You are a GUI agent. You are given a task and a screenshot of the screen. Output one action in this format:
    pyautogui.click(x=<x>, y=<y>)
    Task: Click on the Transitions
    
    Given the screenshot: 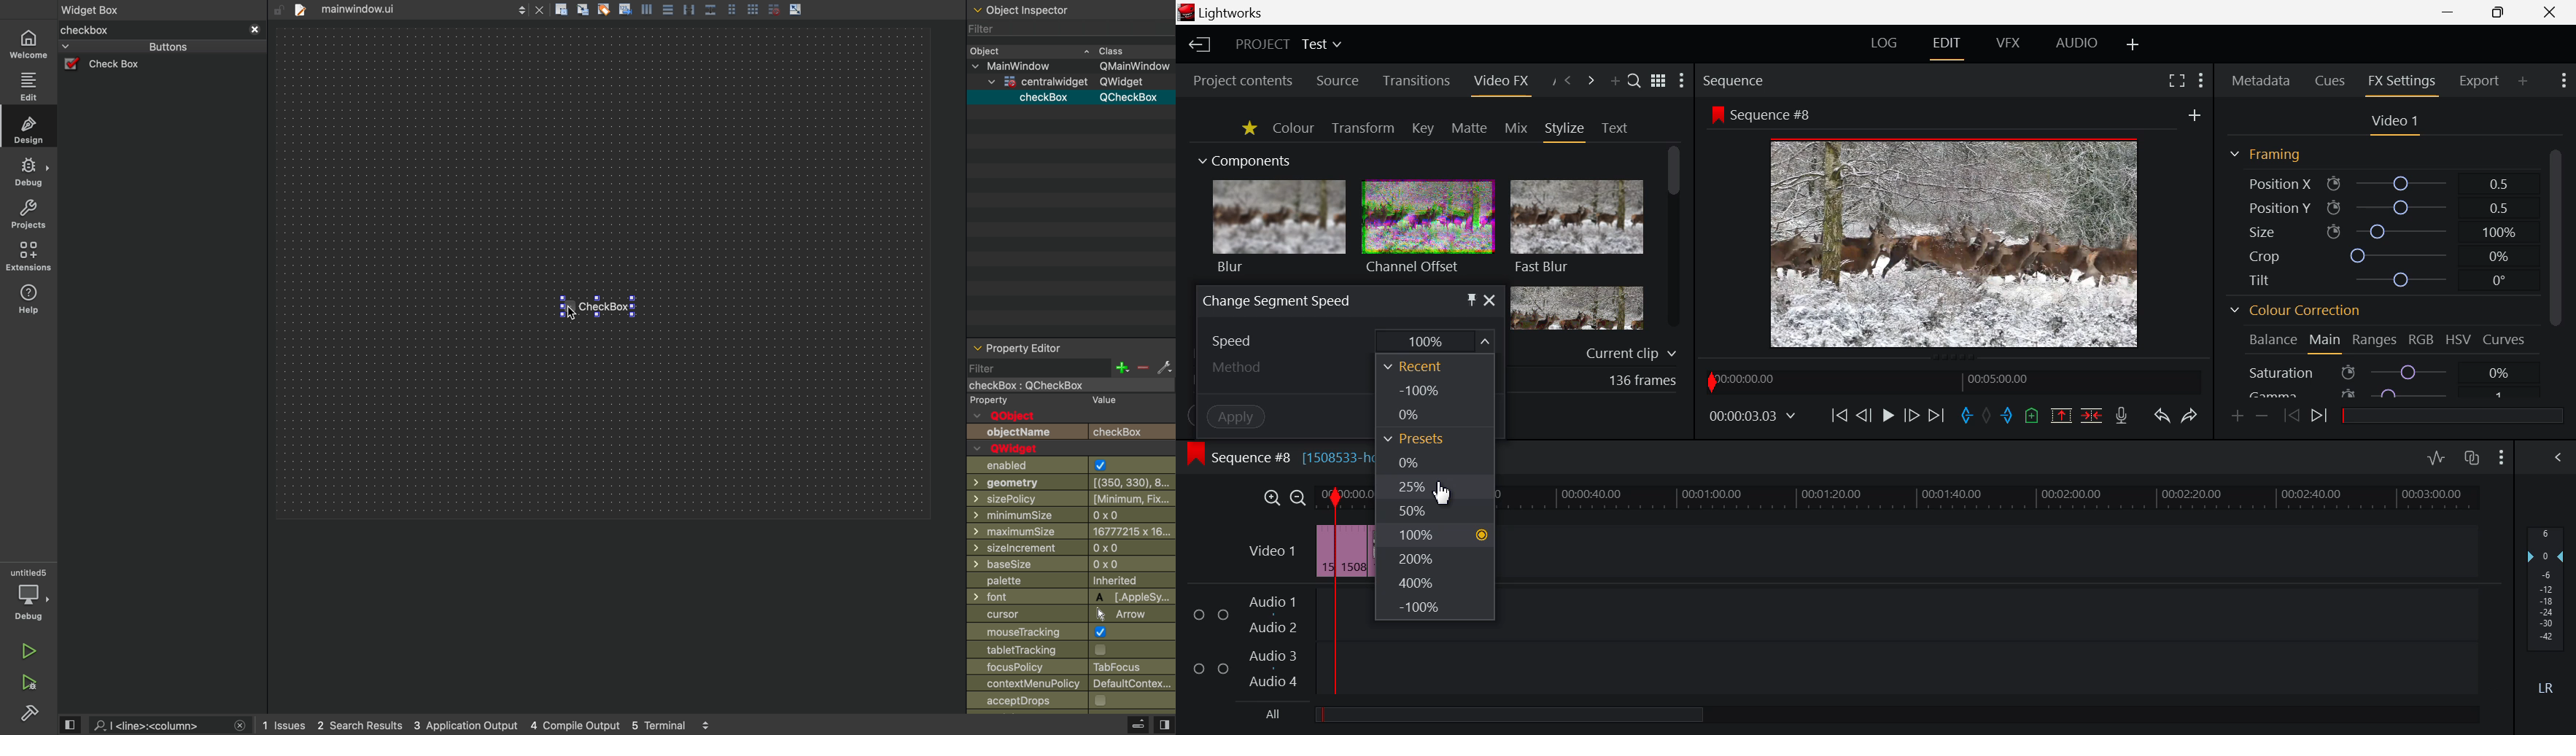 What is the action you would take?
    pyautogui.click(x=1416, y=82)
    